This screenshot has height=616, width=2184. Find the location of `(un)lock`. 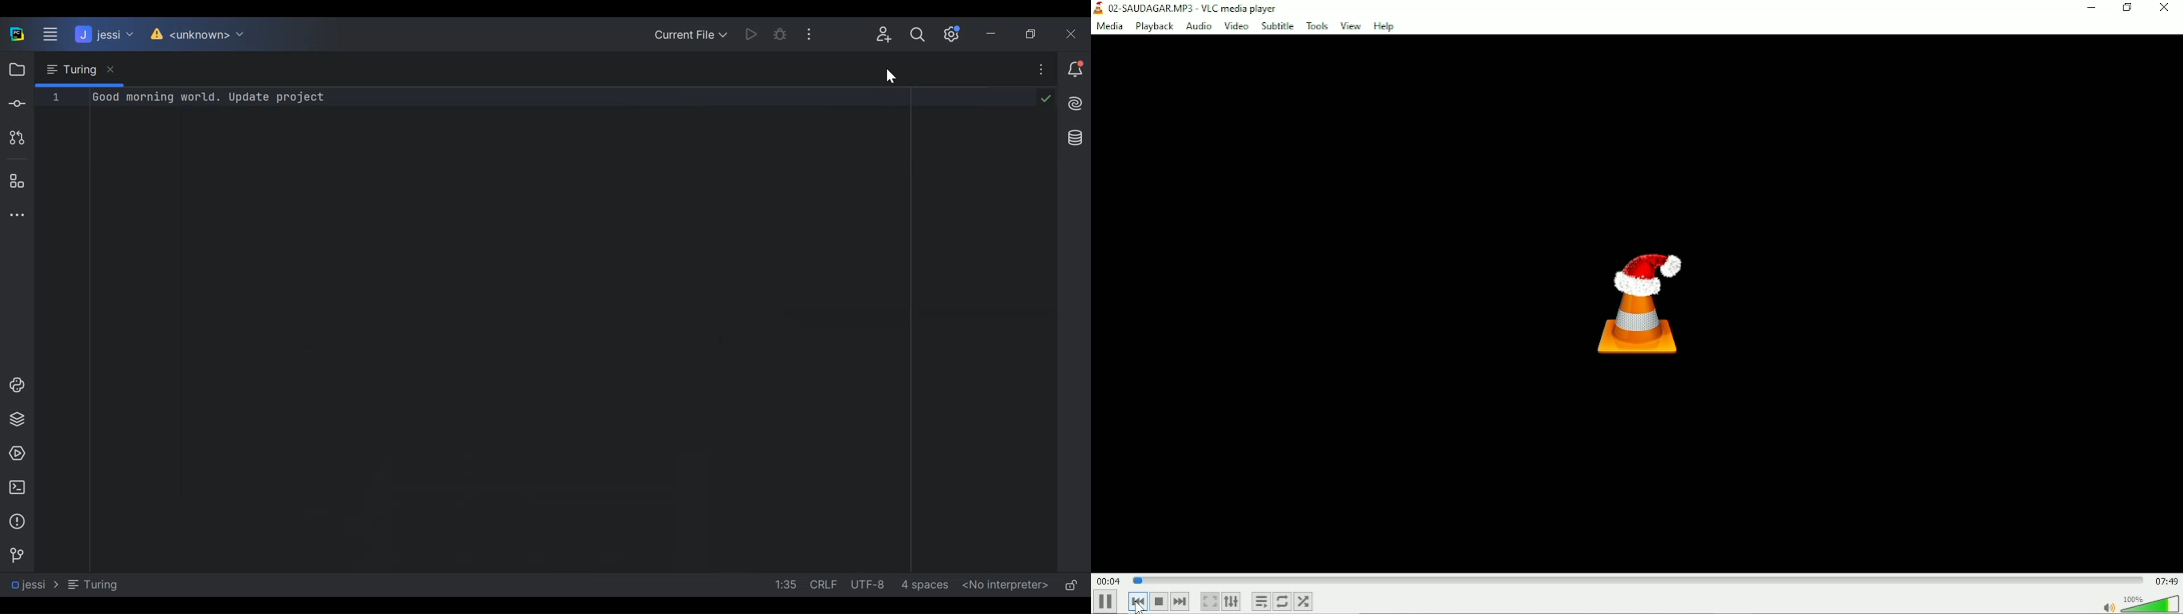

(un)lock is located at coordinates (1074, 587).